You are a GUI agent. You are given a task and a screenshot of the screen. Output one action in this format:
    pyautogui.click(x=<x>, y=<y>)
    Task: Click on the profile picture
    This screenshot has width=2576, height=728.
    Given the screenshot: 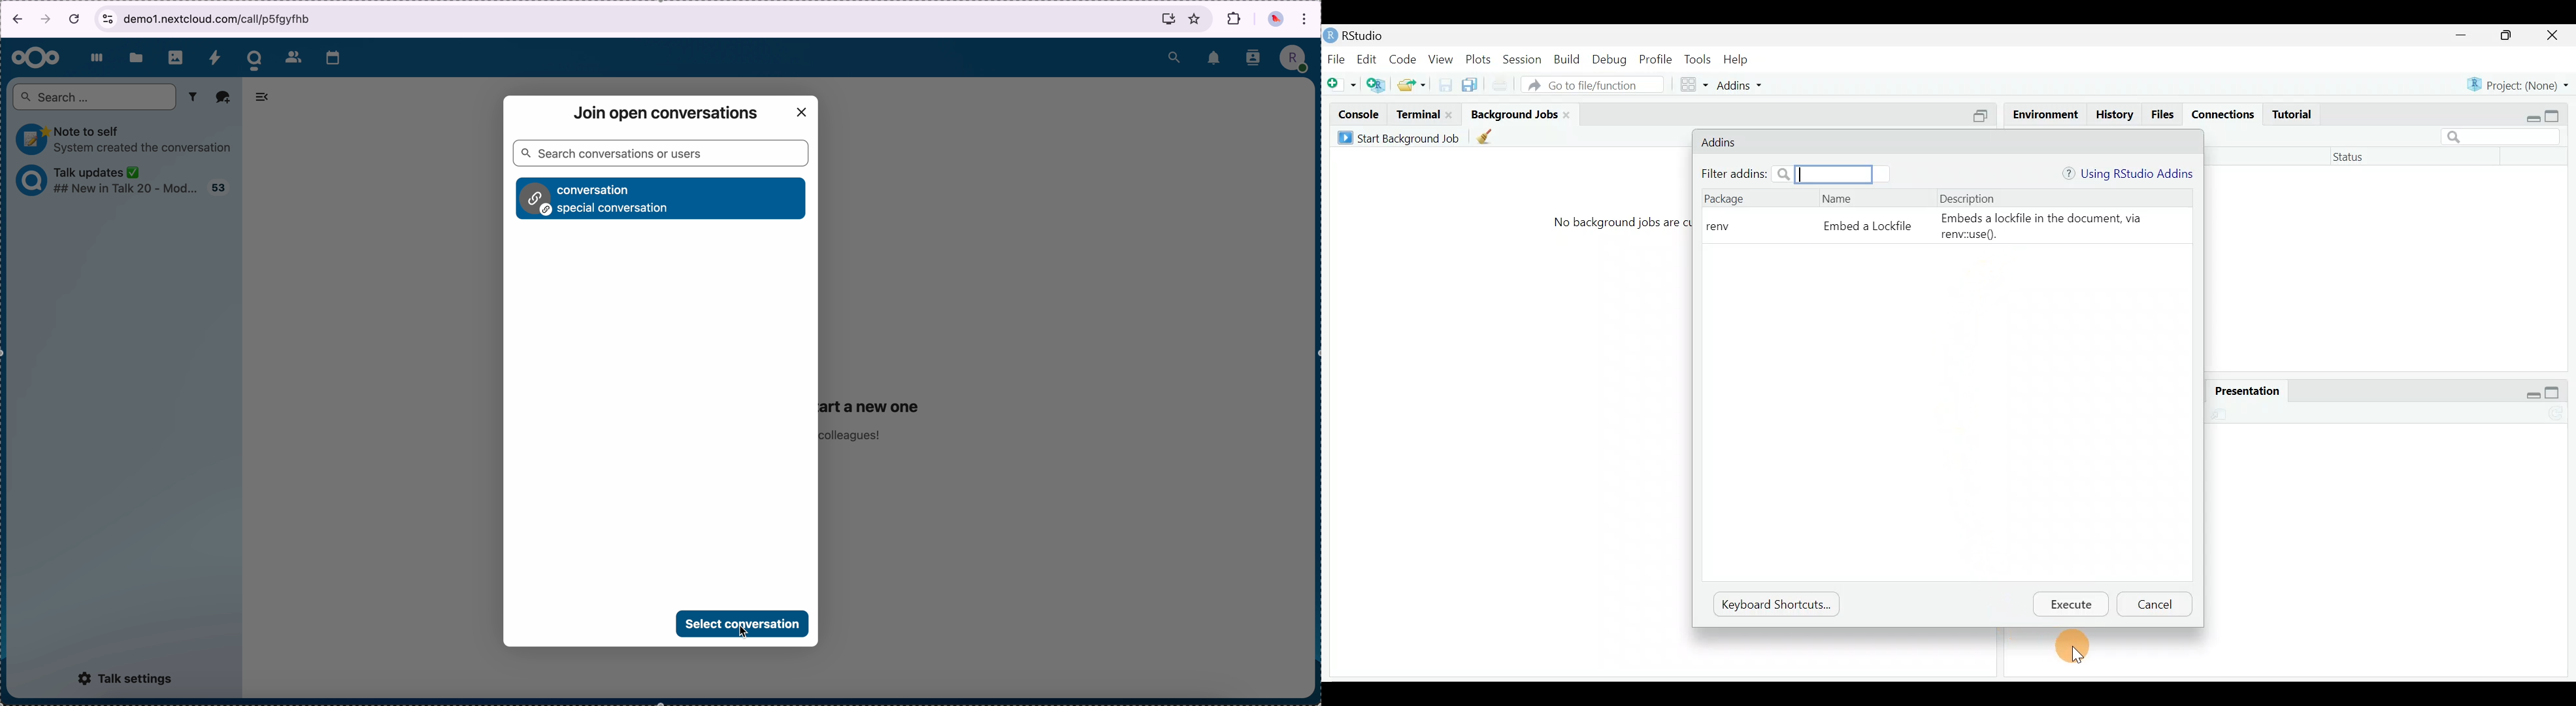 What is the action you would take?
    pyautogui.click(x=1296, y=57)
    